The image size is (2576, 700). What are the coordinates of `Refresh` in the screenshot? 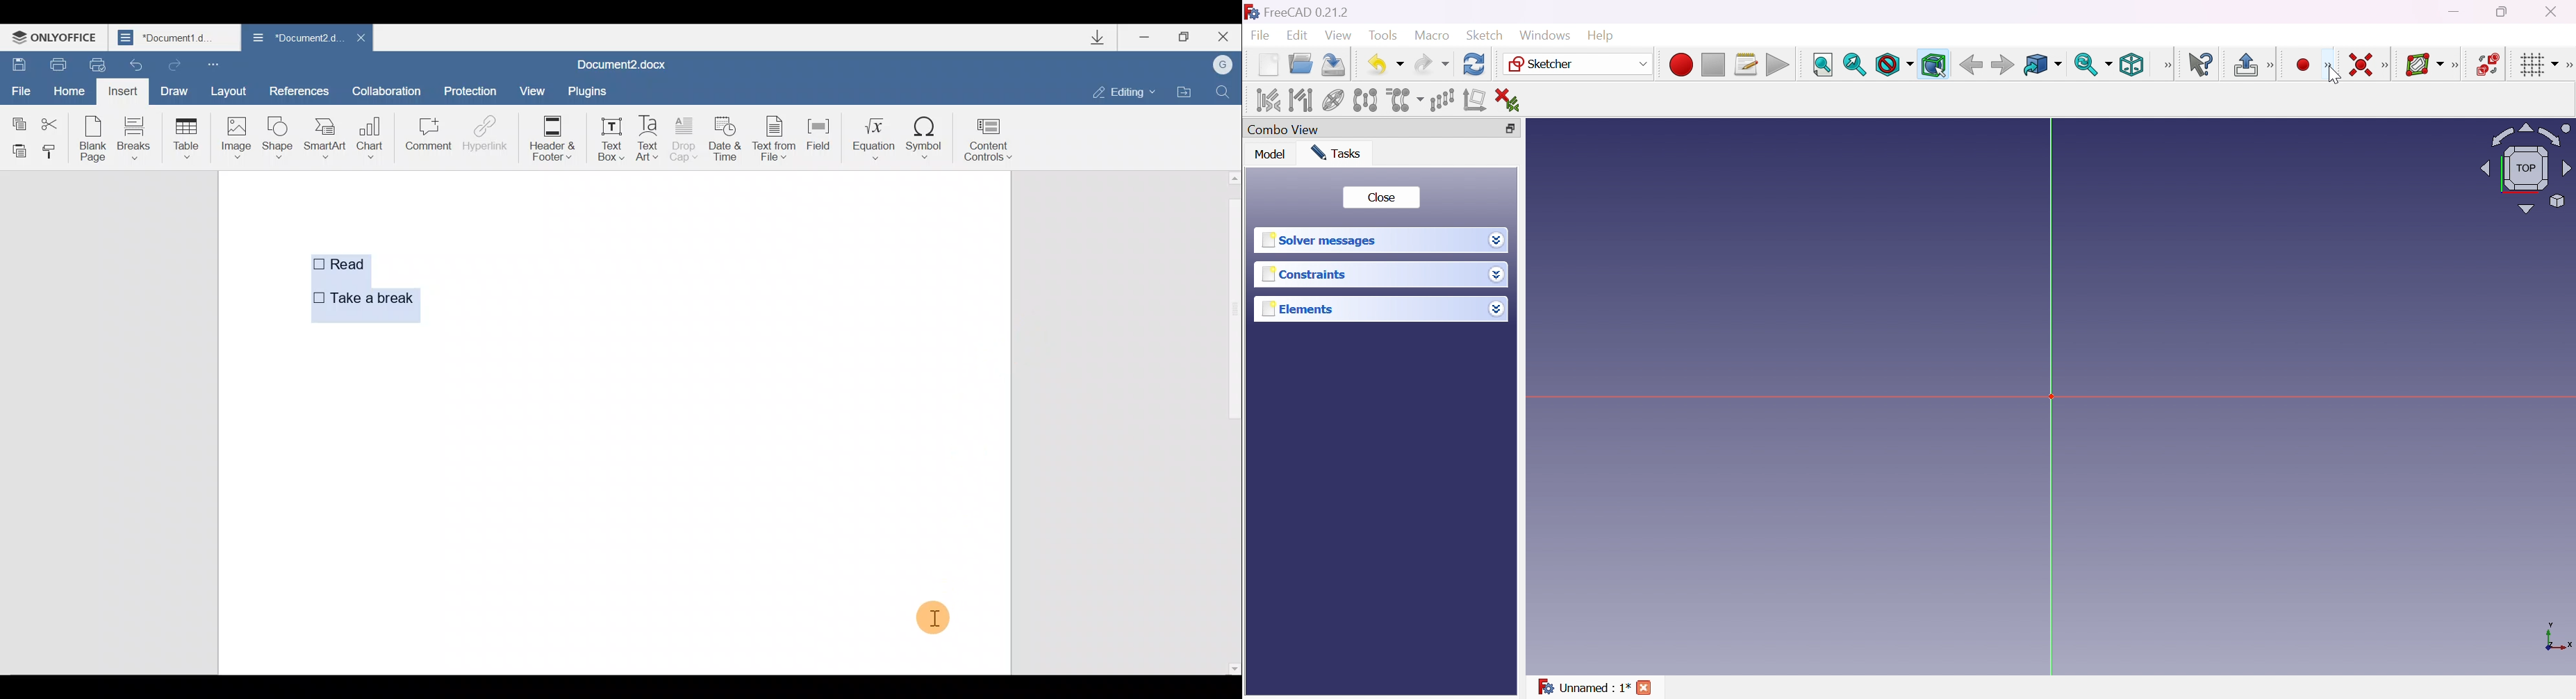 It's located at (1476, 65).